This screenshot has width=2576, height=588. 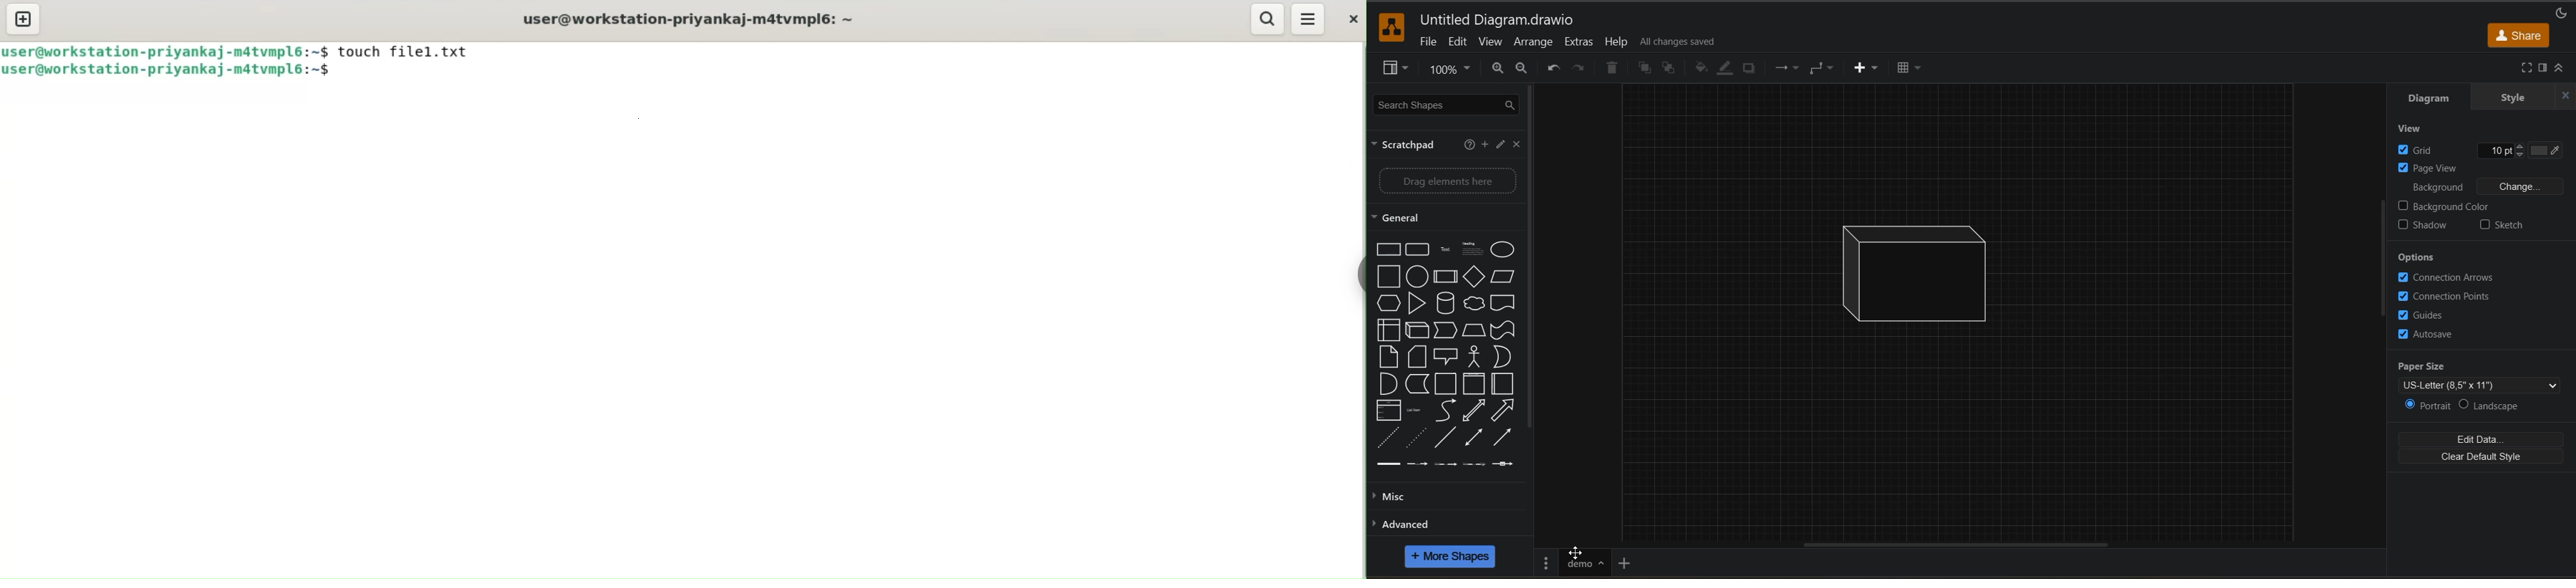 I want to click on close, so click(x=1354, y=21).